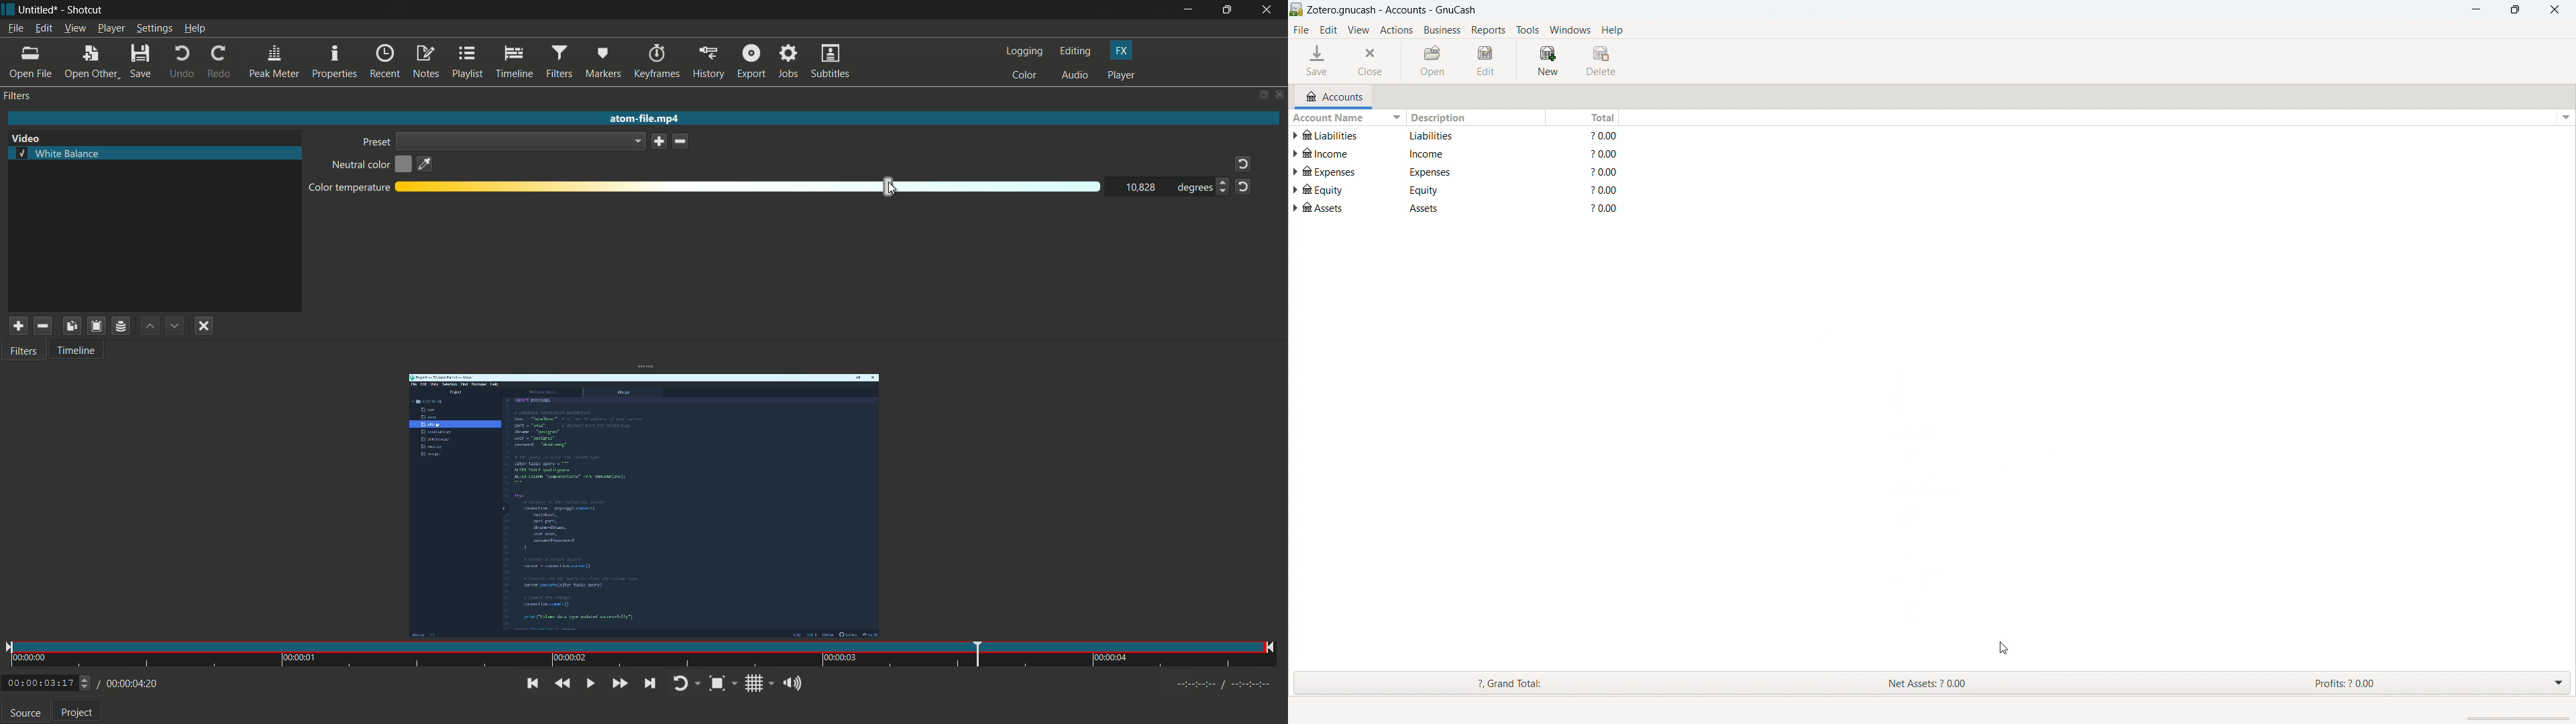  What do you see at coordinates (641, 119) in the screenshot?
I see `atom-fie.mp4(imported video name)` at bounding box center [641, 119].